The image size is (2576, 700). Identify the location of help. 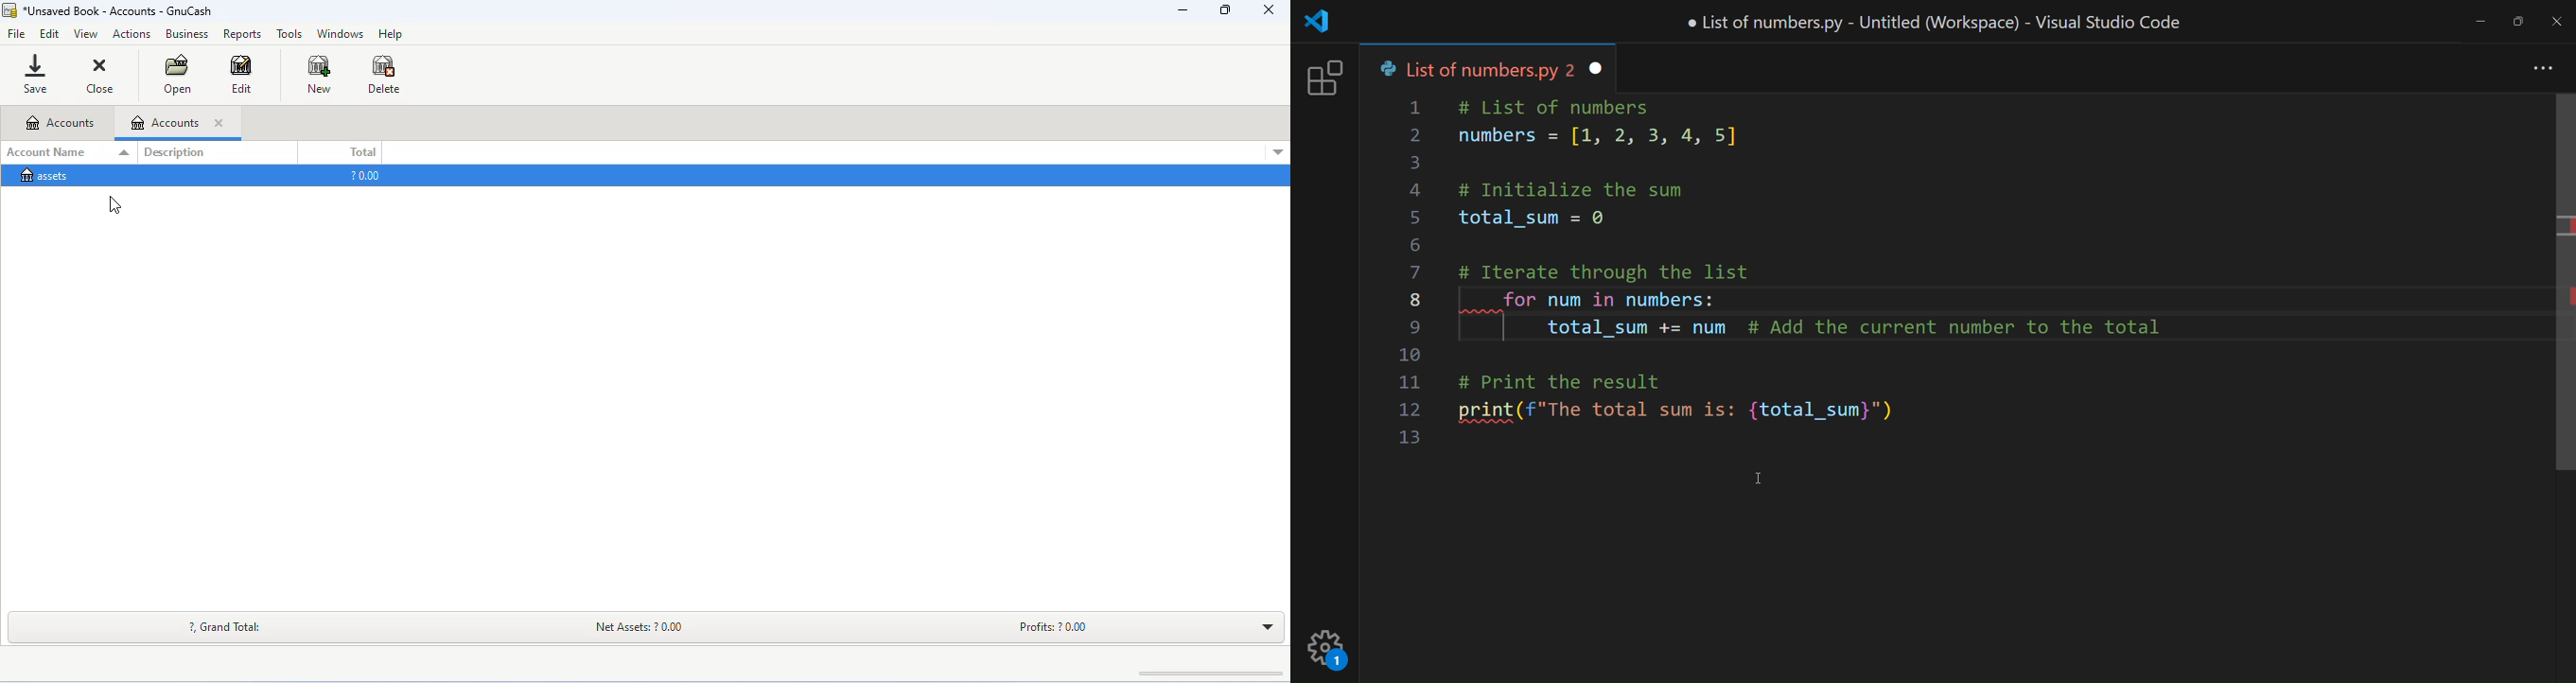
(392, 35).